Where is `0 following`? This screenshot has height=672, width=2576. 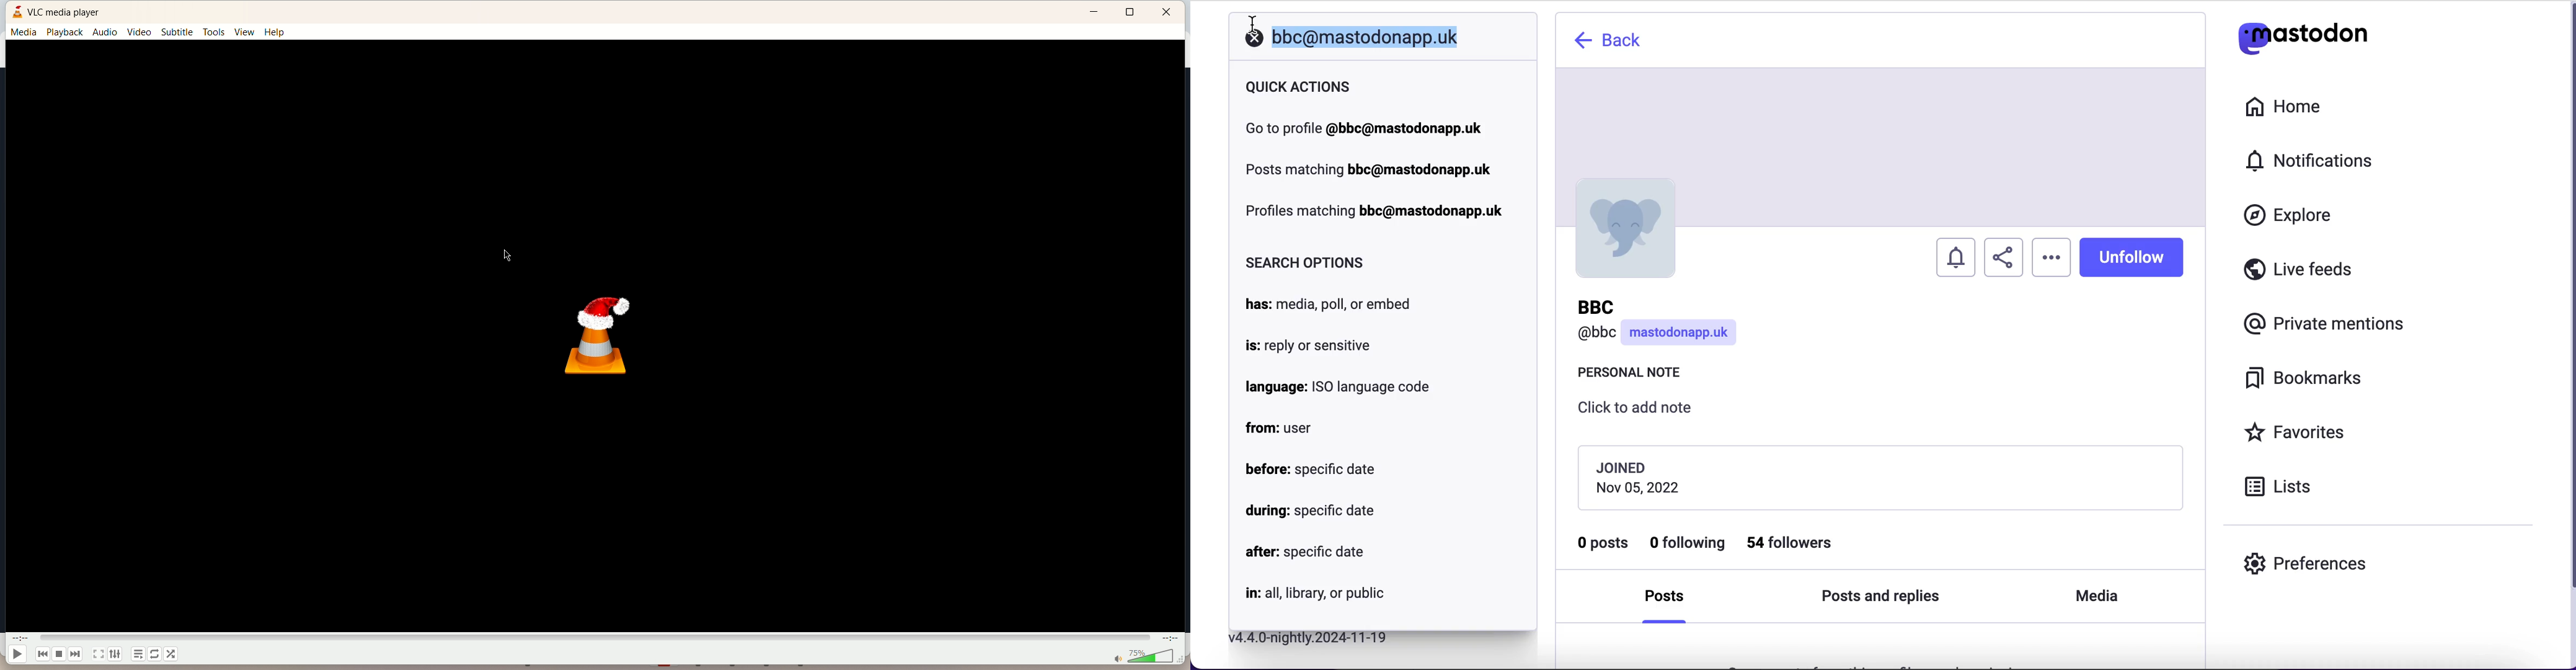 0 following is located at coordinates (1689, 545).